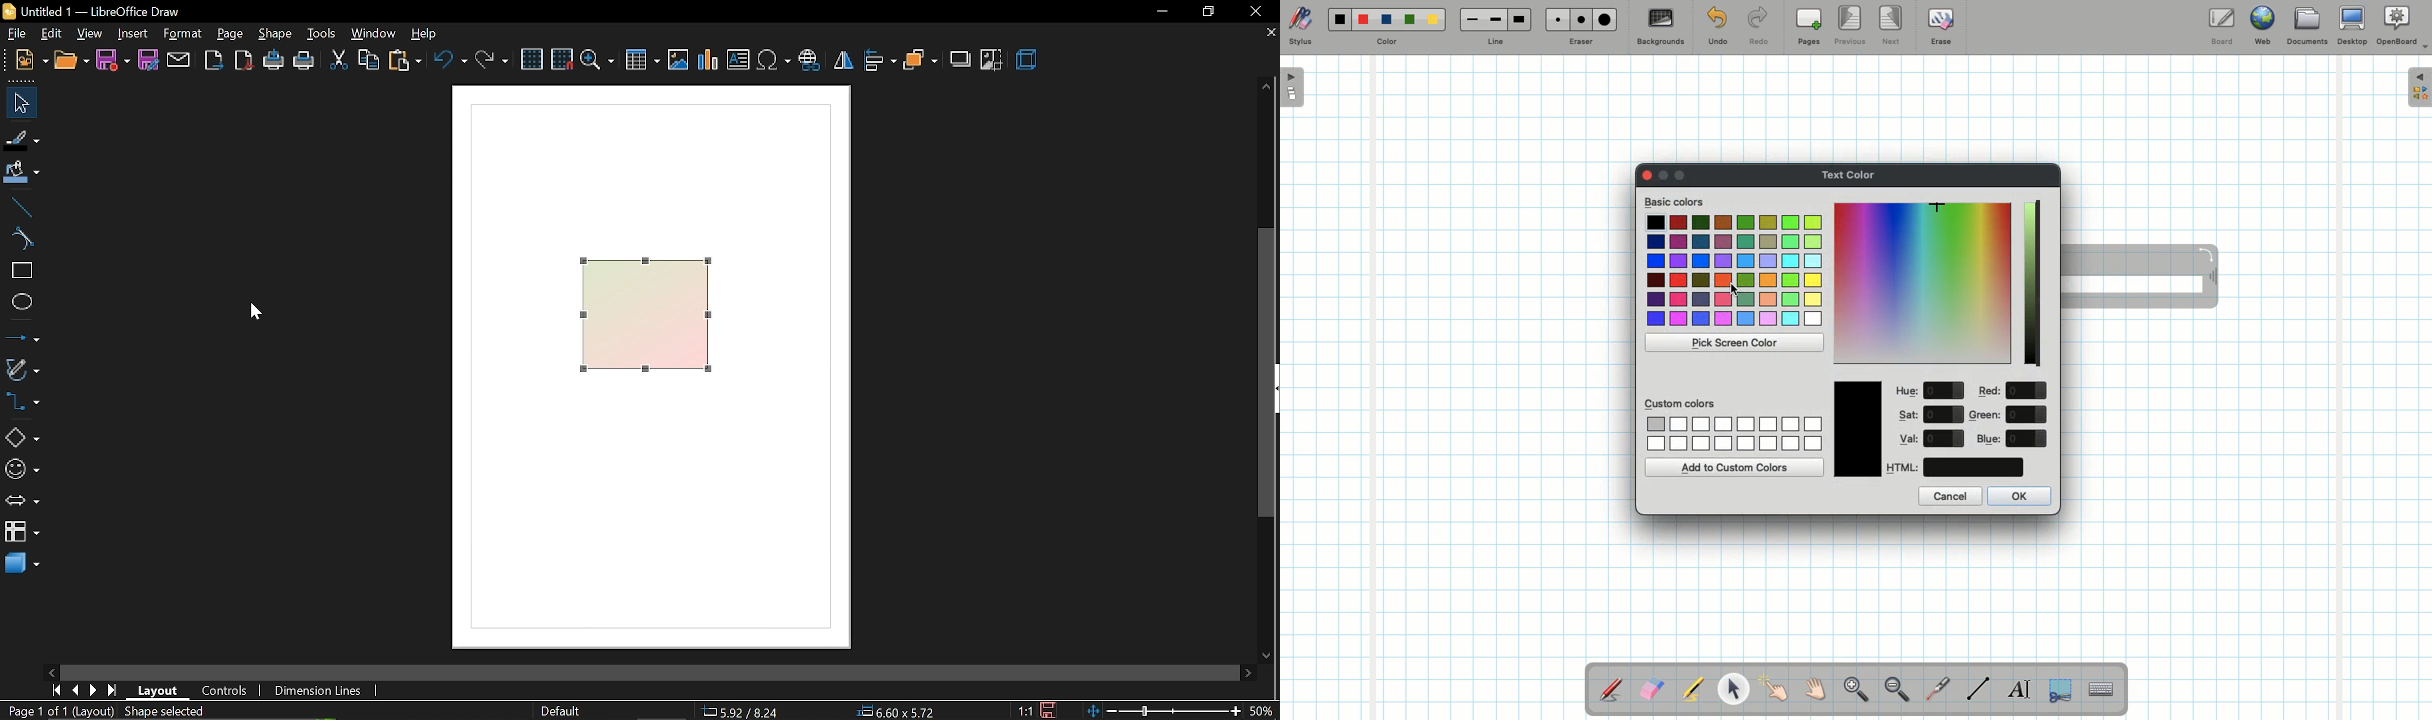  What do you see at coordinates (134, 34) in the screenshot?
I see `Insert` at bounding box center [134, 34].